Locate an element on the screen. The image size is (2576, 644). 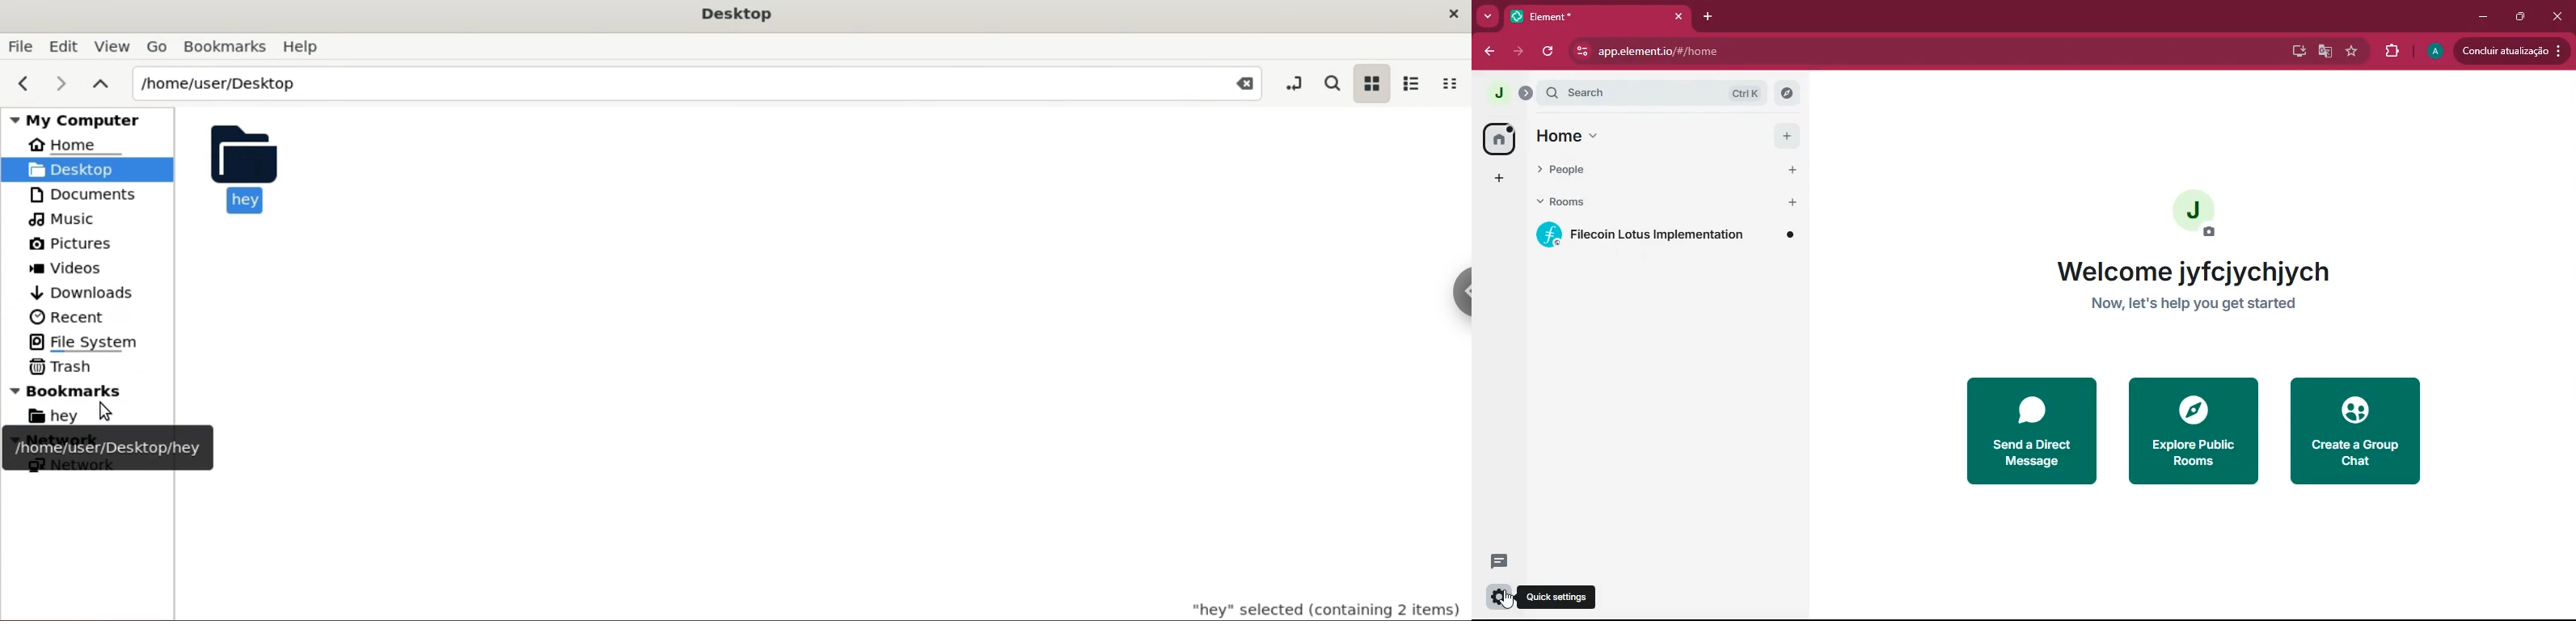
profile is located at coordinates (1500, 93).